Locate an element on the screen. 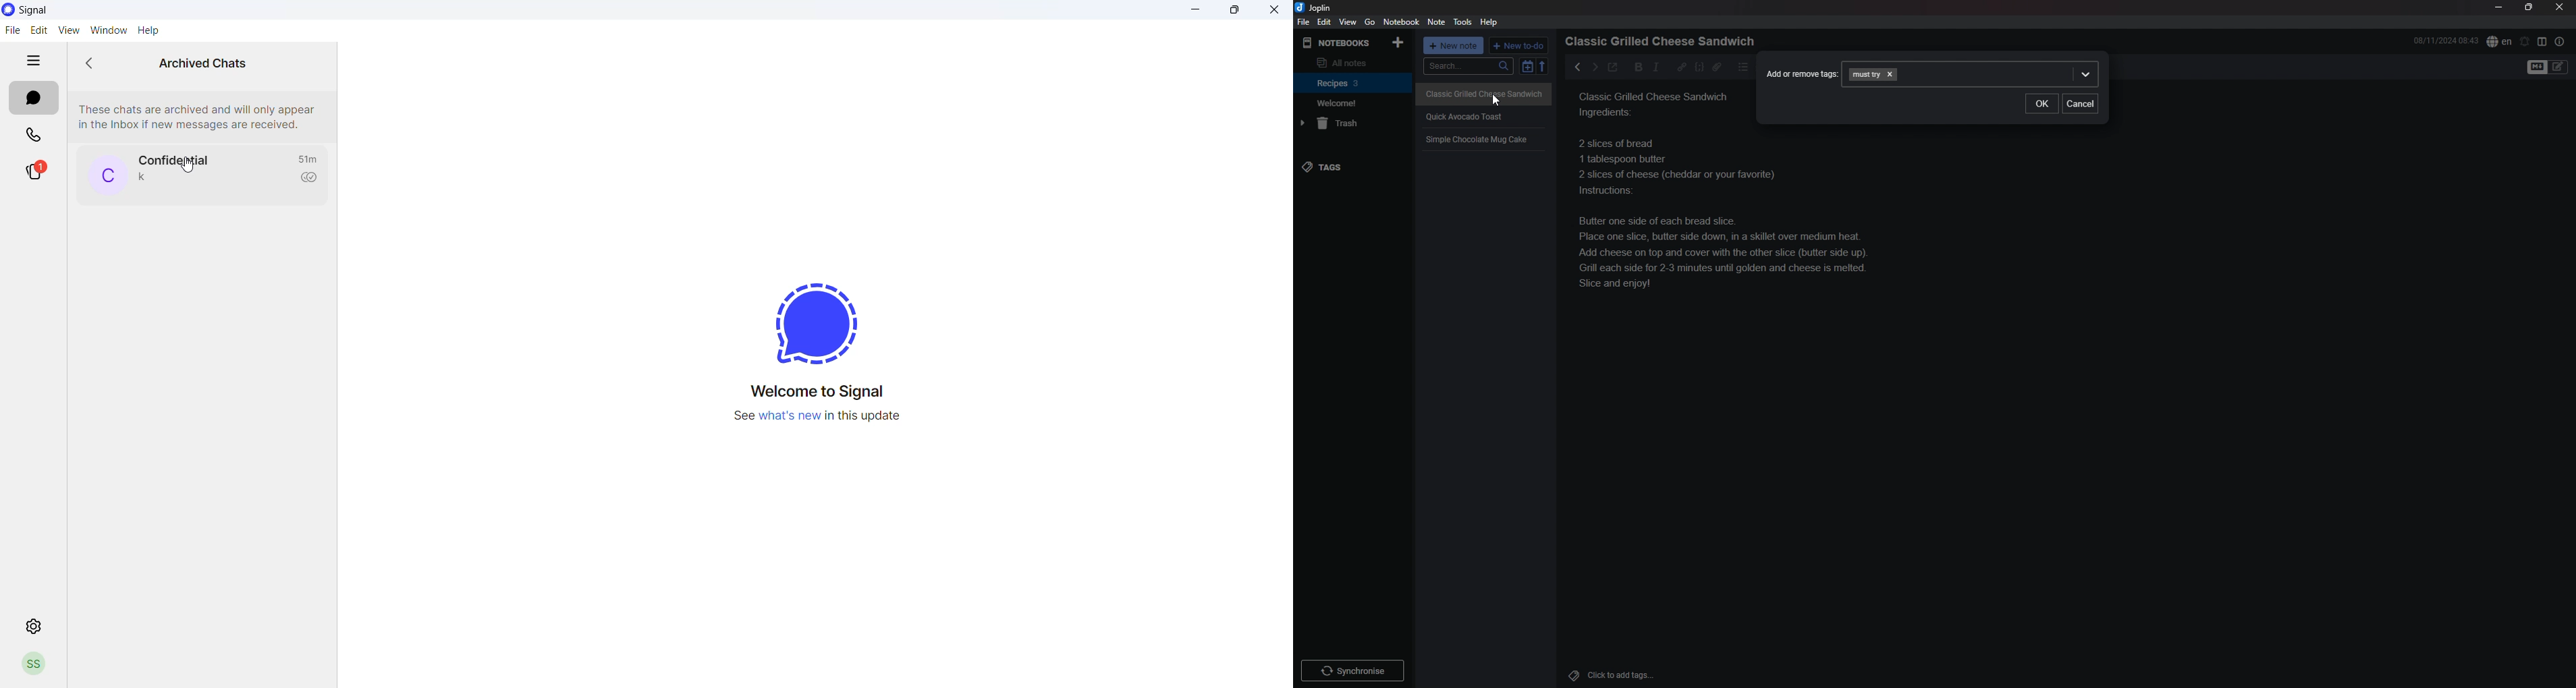 This screenshot has height=700, width=2576. code is located at coordinates (1699, 67).